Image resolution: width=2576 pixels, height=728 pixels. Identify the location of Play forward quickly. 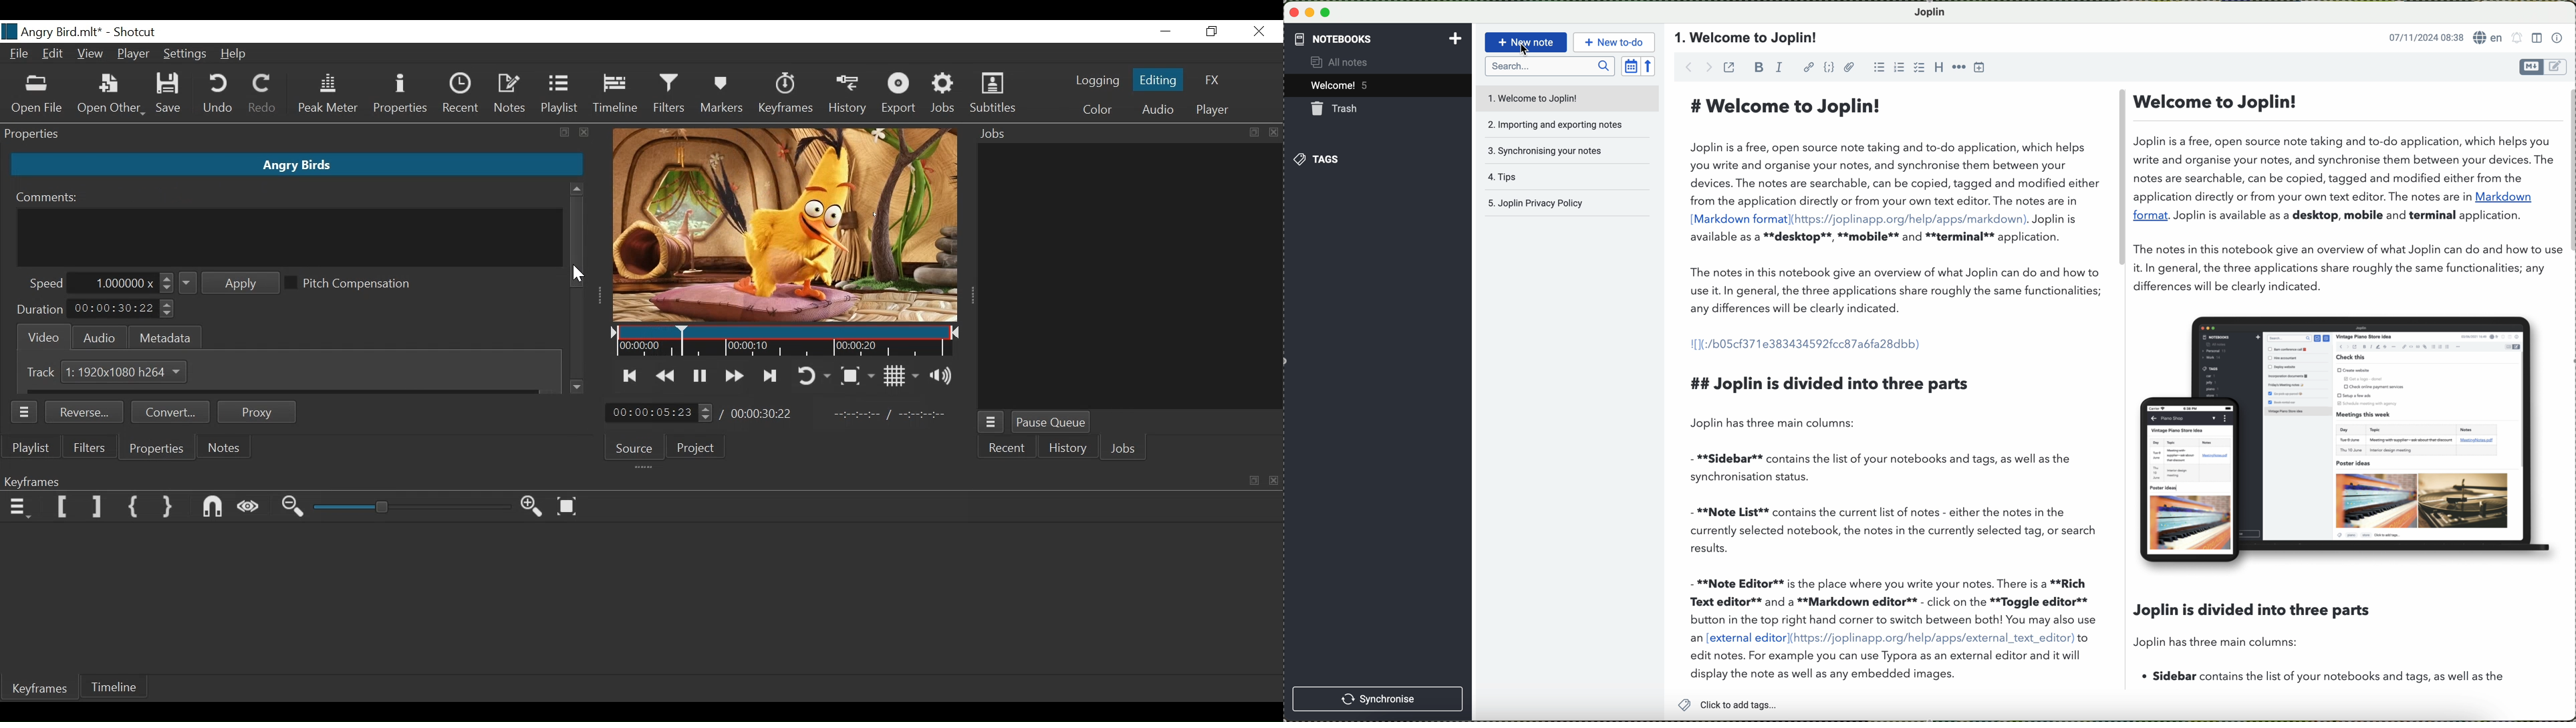
(733, 374).